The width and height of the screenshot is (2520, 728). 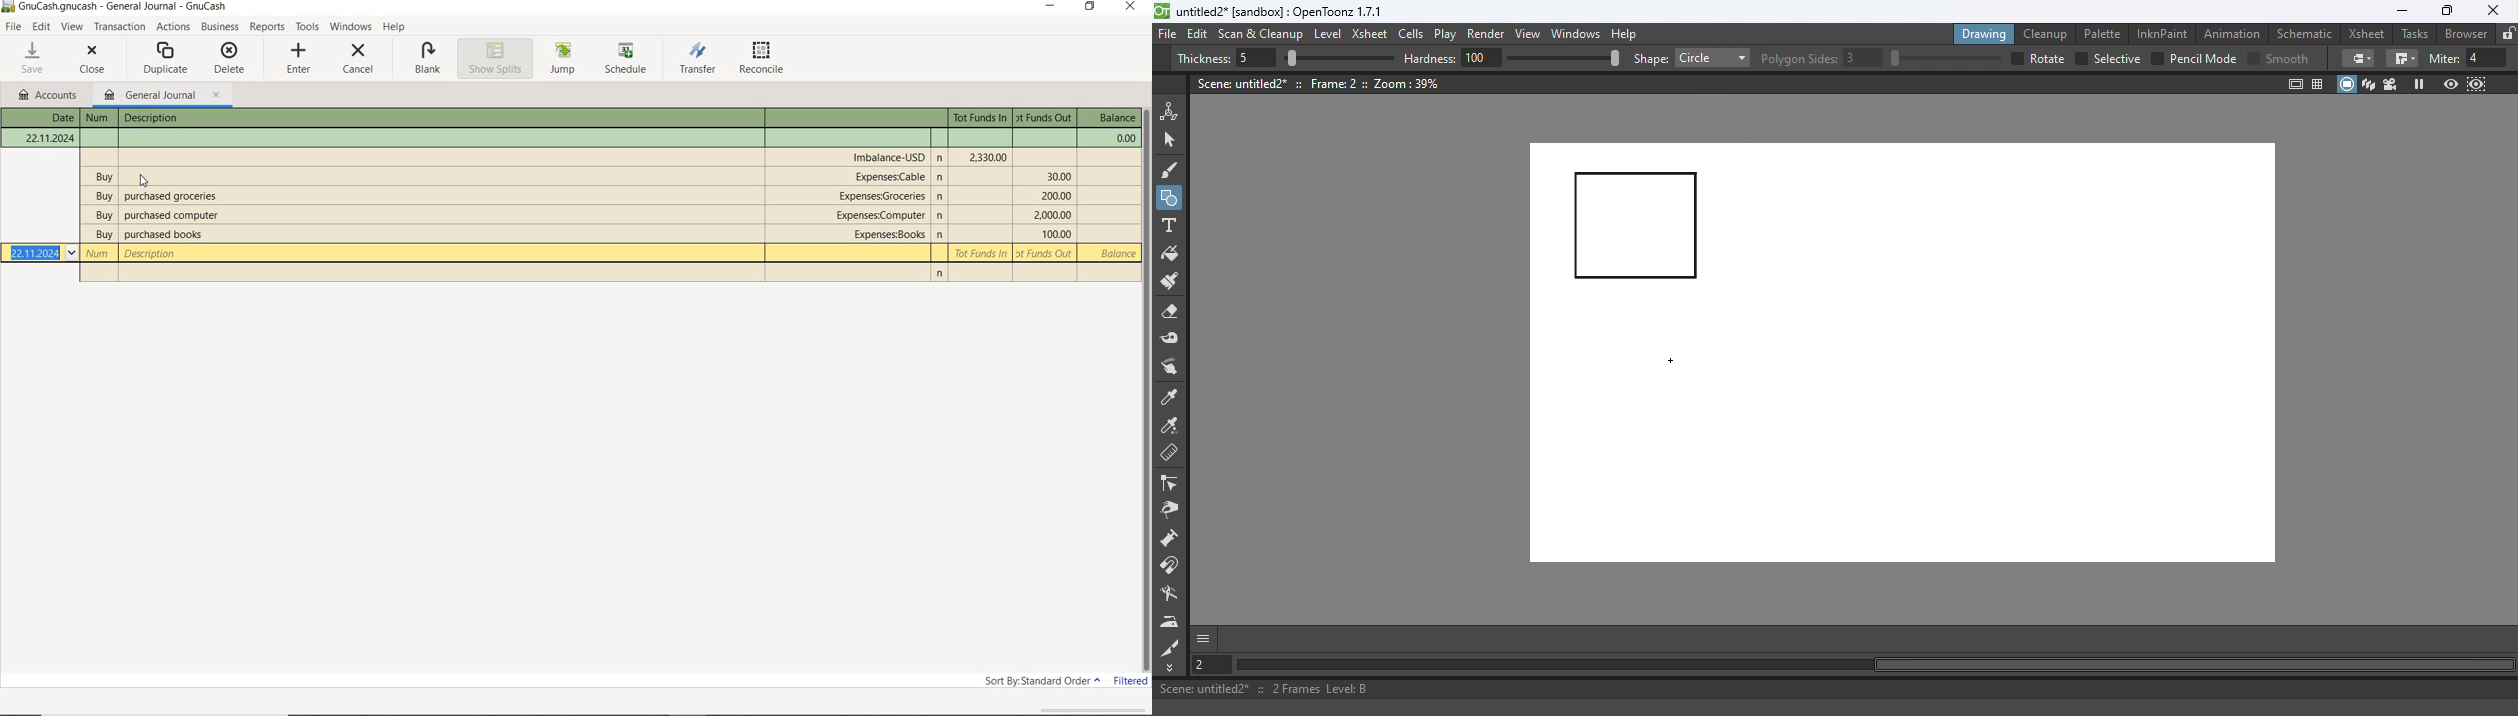 I want to click on Text, so click(x=43, y=117).